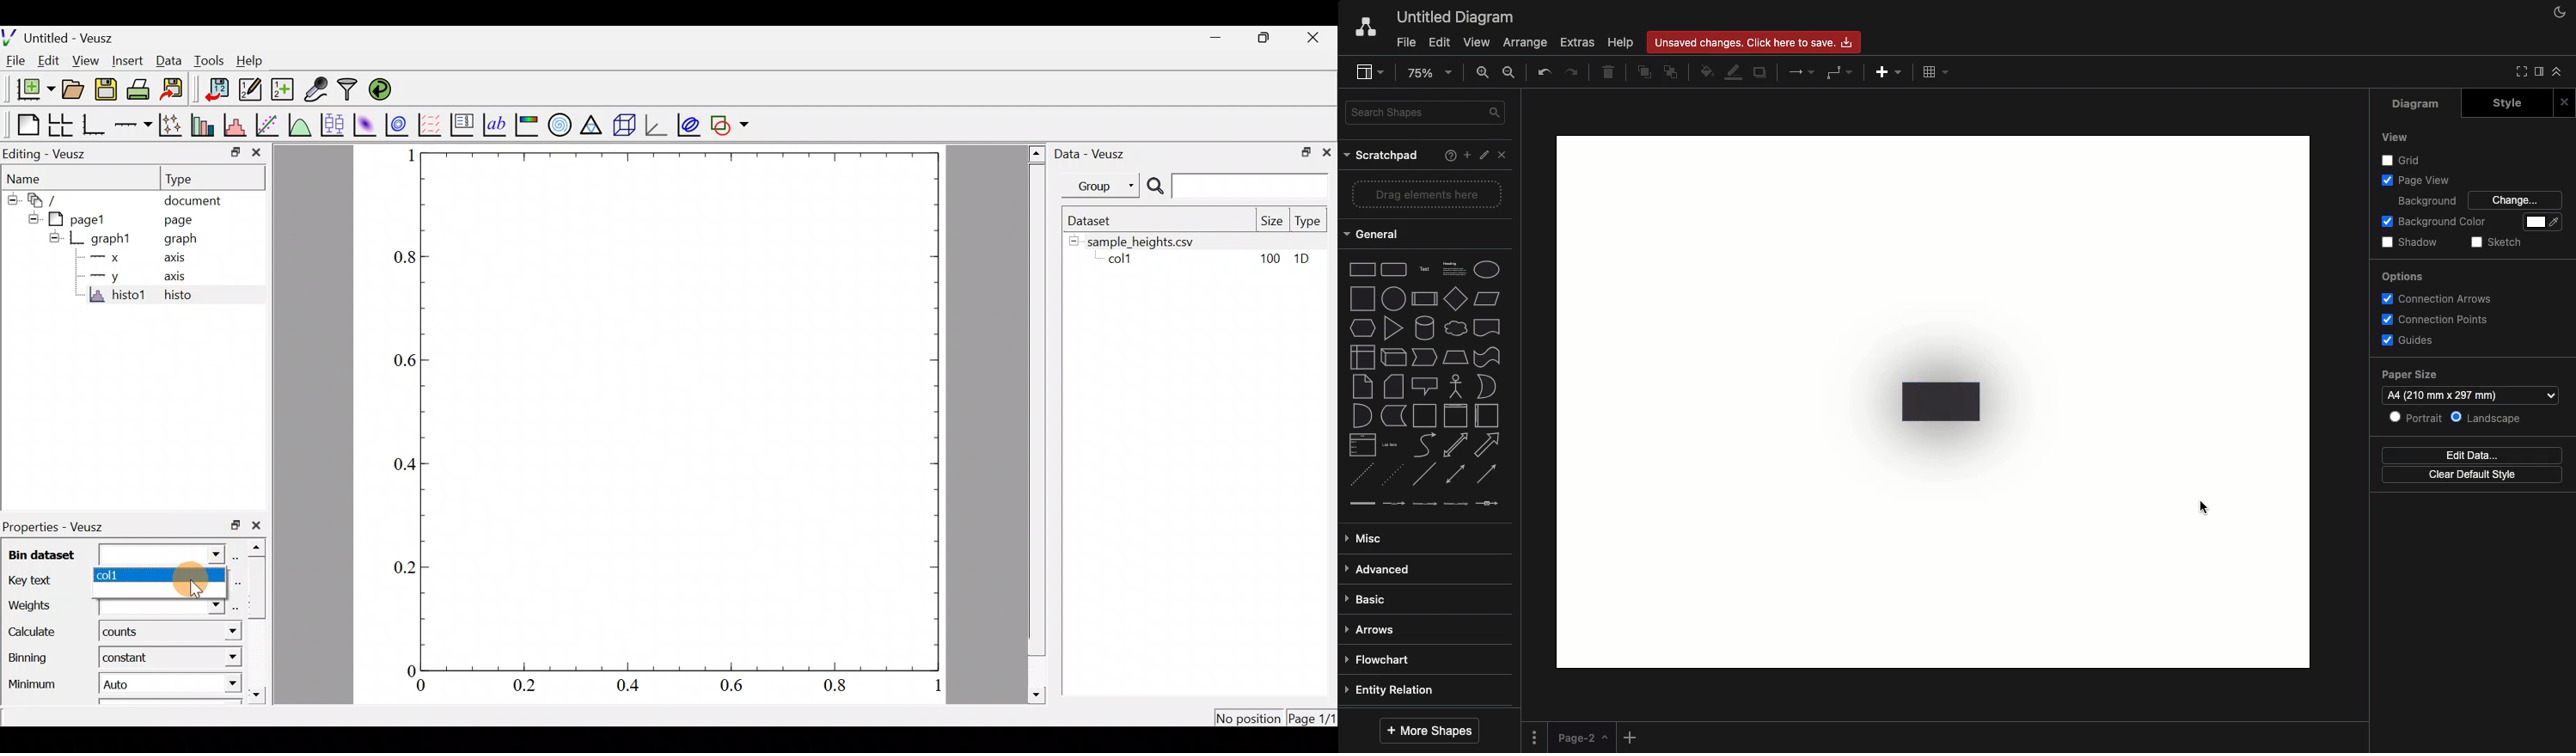 This screenshot has height=756, width=2576. Describe the element at coordinates (1509, 72) in the screenshot. I see `Zoom out` at that location.